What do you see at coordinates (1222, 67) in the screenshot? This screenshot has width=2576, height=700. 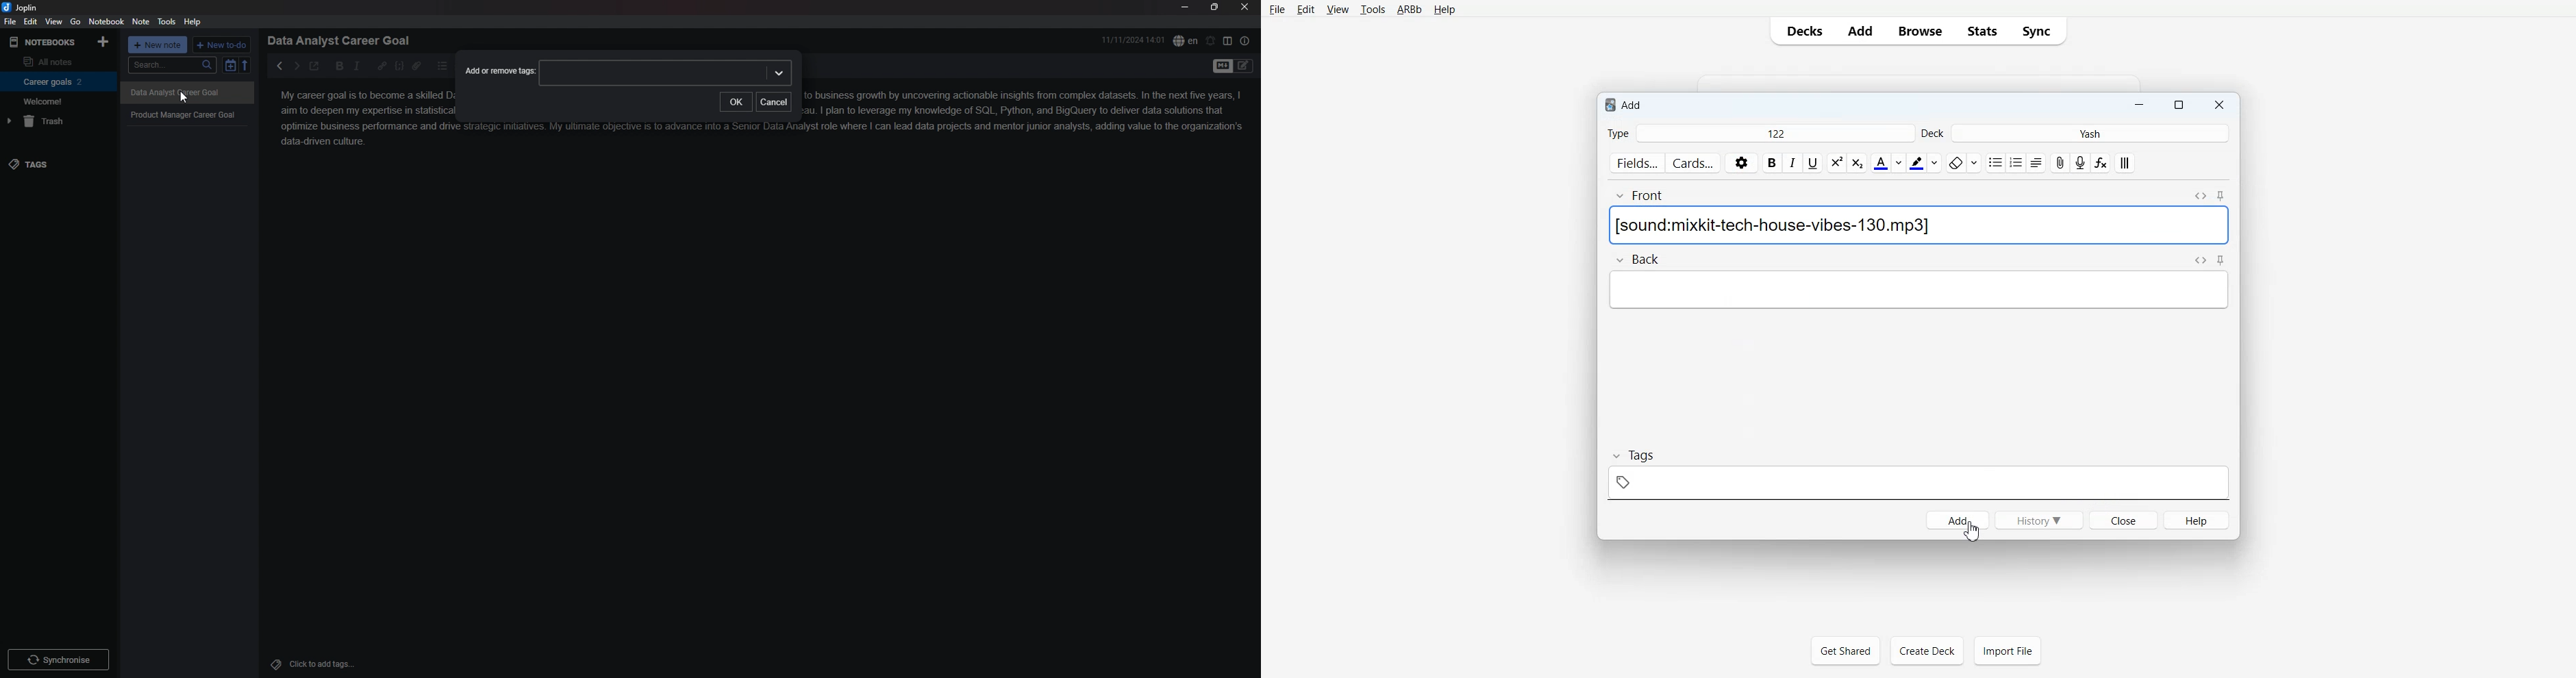 I see `toggle editor` at bounding box center [1222, 67].